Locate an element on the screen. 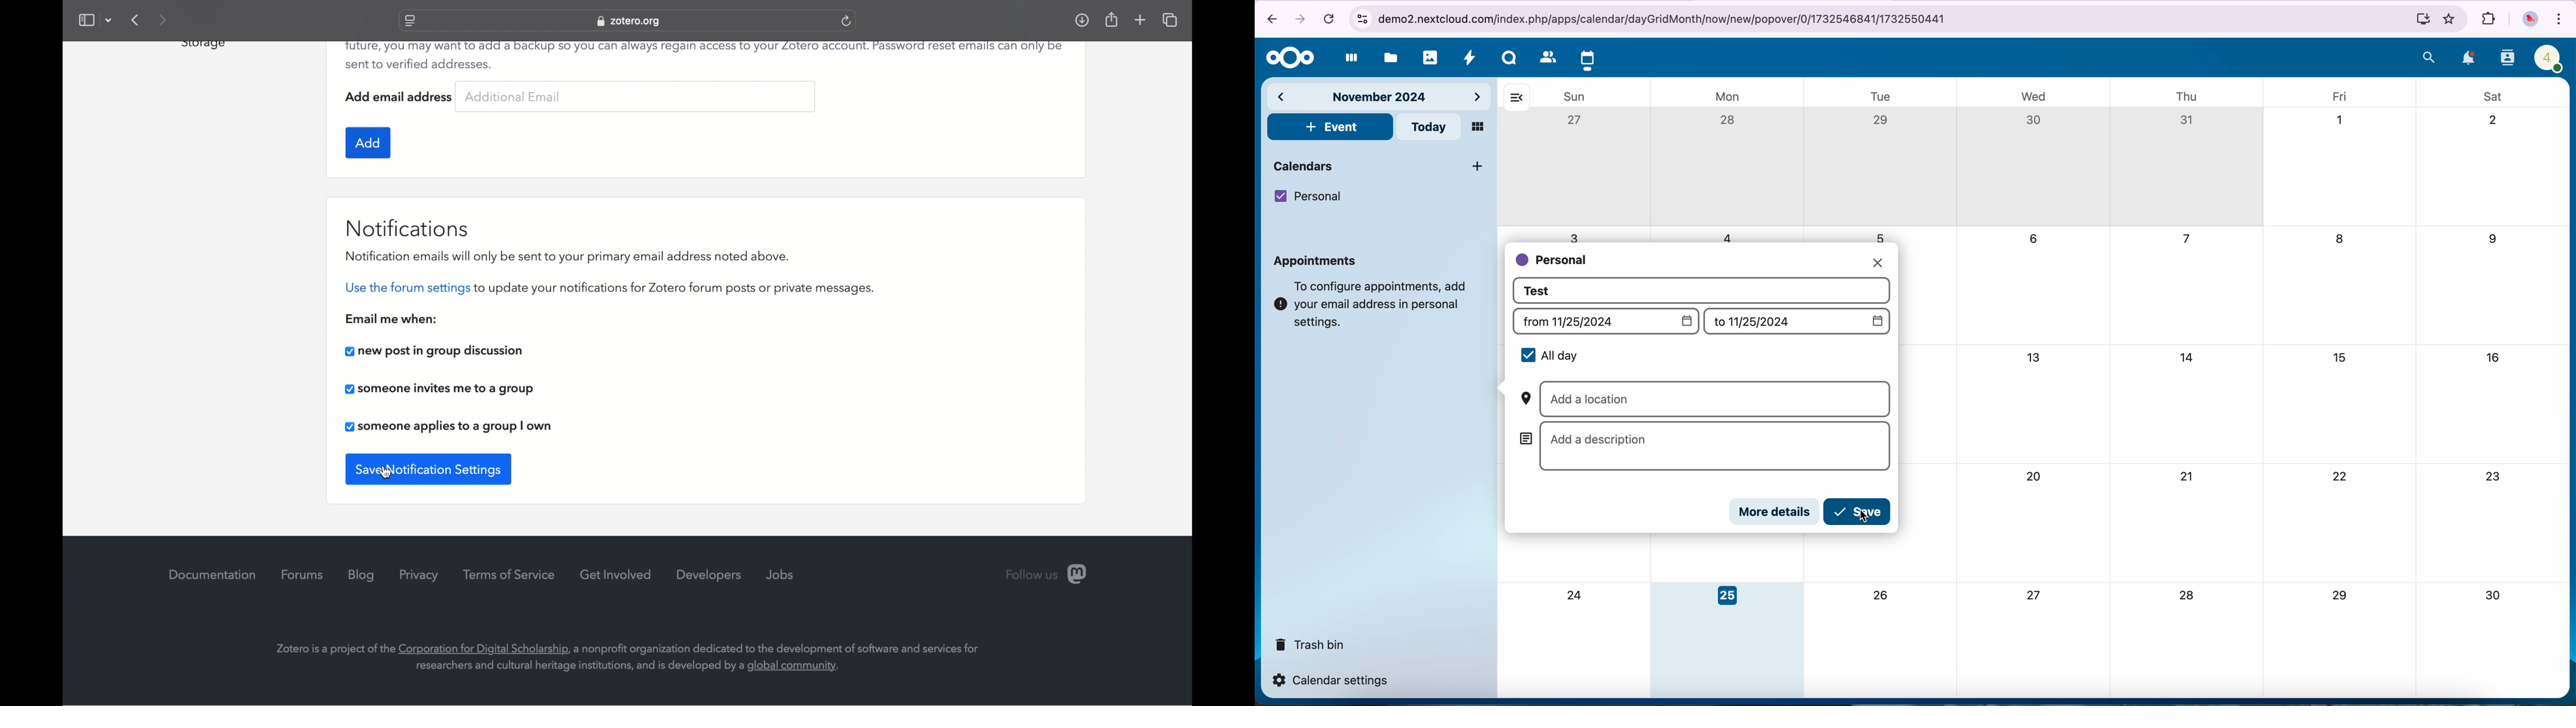 The height and width of the screenshot is (728, 2576). more details is located at coordinates (1776, 512).